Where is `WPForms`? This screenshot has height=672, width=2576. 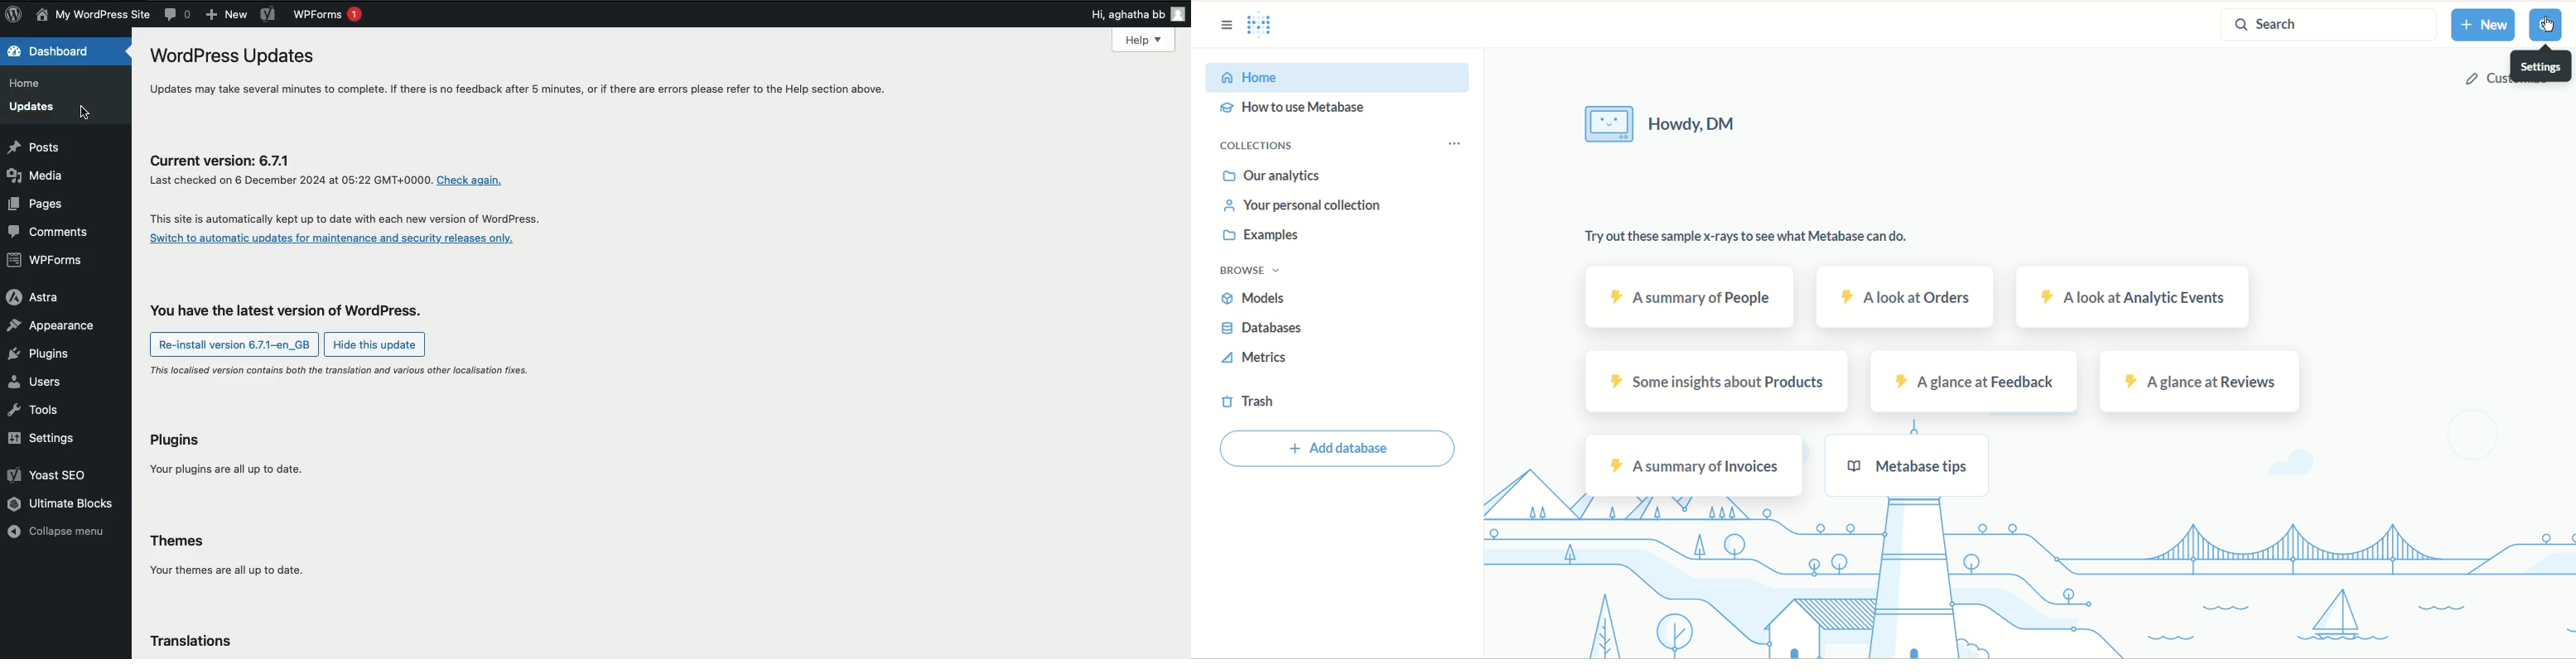
WPForms is located at coordinates (49, 262).